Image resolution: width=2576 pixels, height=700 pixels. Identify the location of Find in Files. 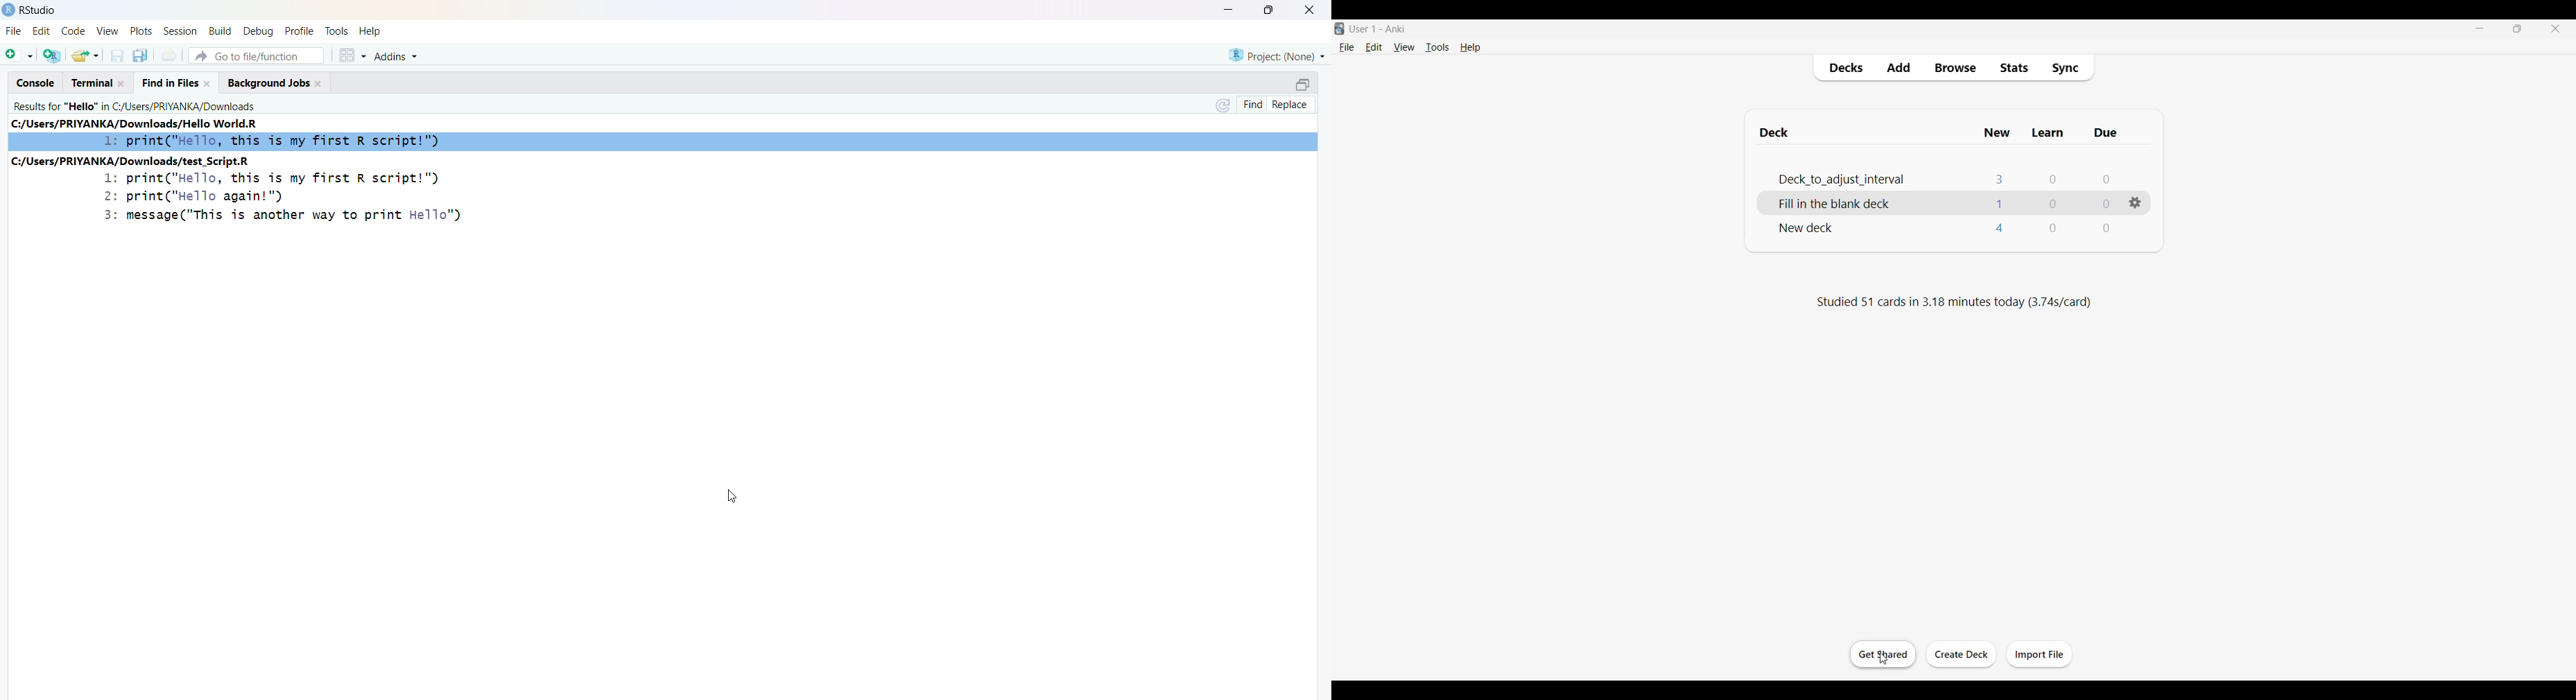
(171, 84).